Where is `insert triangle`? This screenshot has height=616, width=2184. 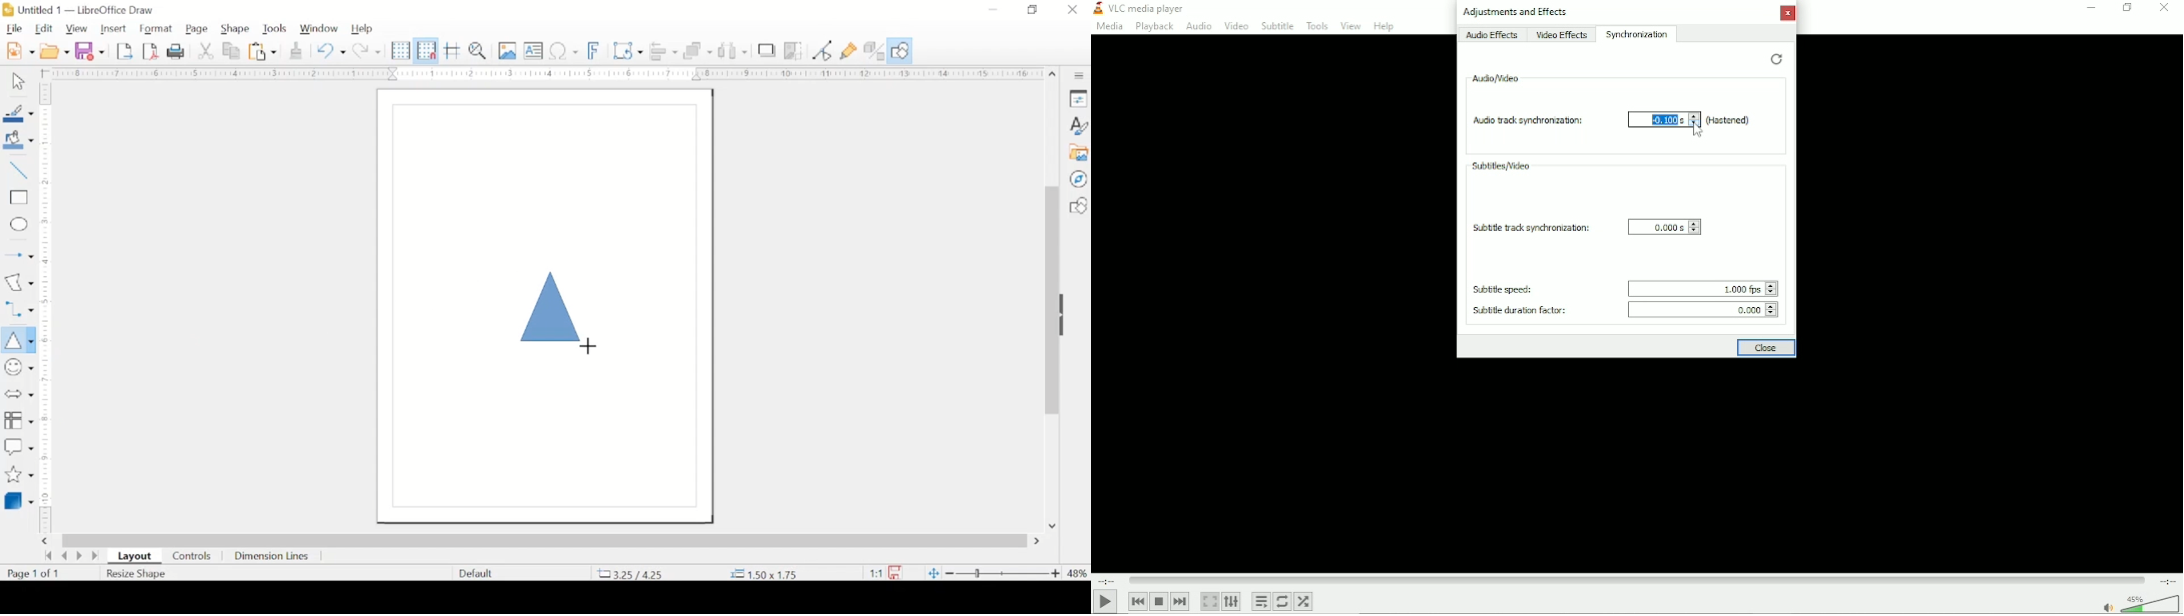
insert triangle is located at coordinates (16, 339).